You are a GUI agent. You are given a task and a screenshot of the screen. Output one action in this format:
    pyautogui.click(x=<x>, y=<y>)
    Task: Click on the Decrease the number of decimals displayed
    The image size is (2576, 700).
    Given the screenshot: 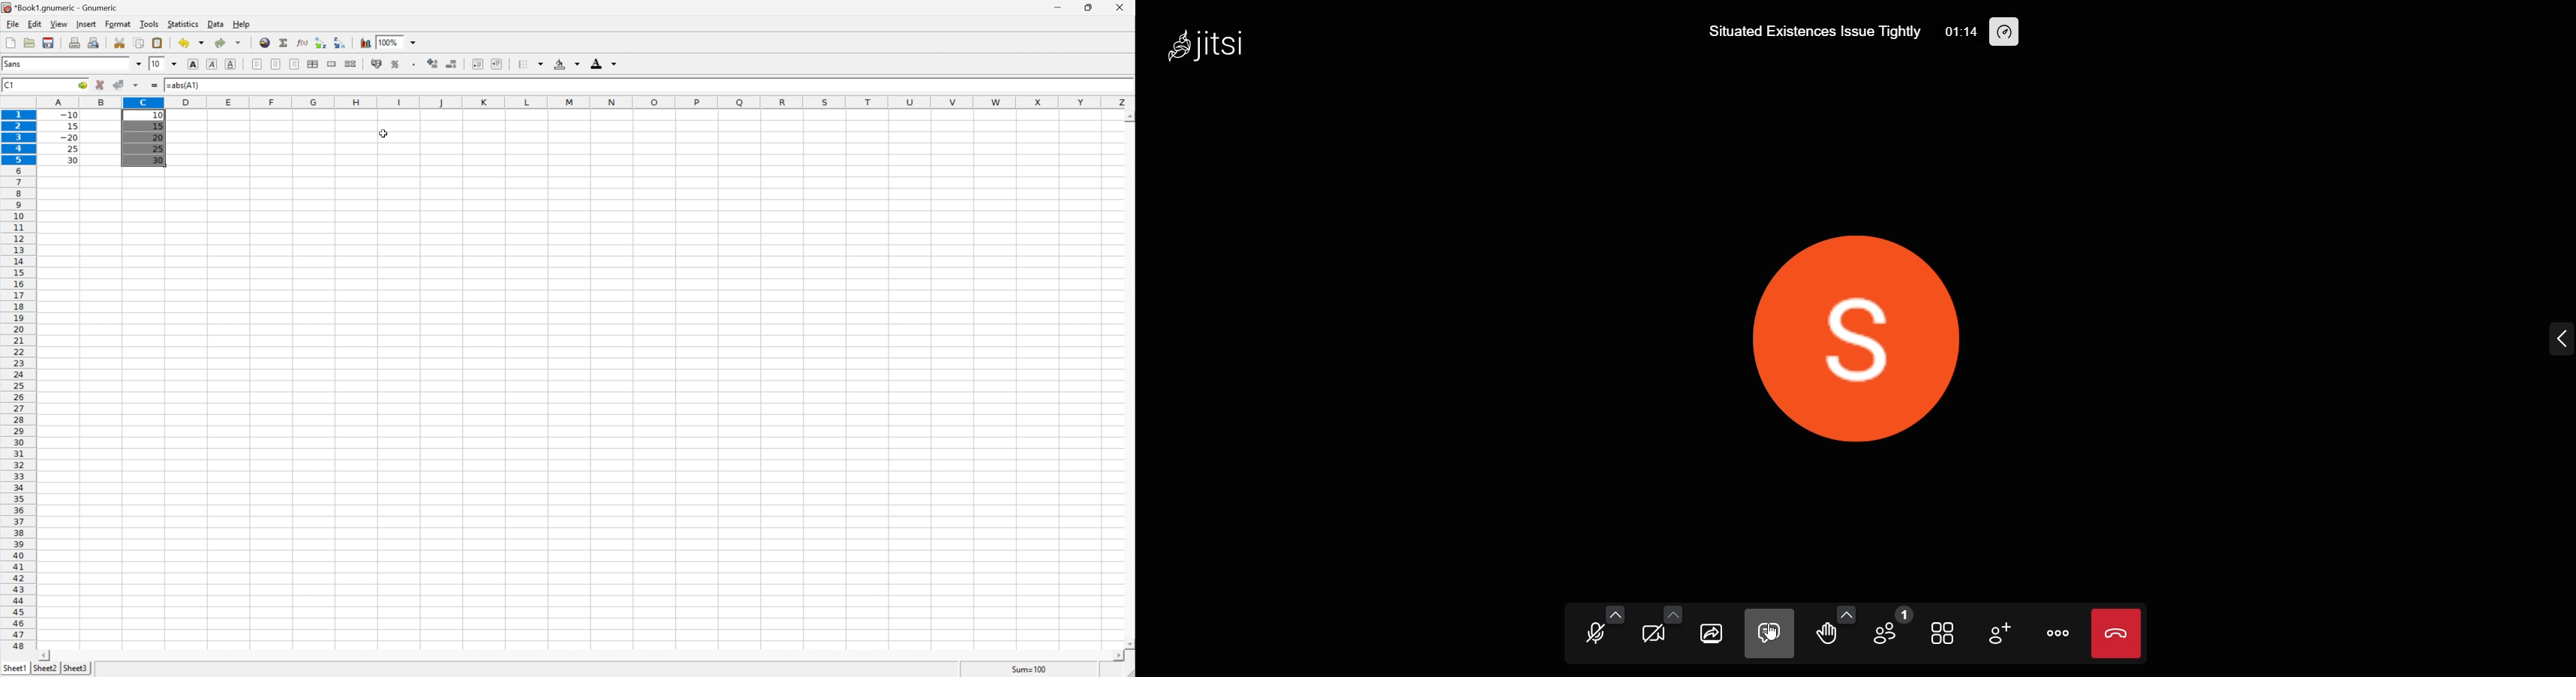 What is the action you would take?
    pyautogui.click(x=452, y=64)
    